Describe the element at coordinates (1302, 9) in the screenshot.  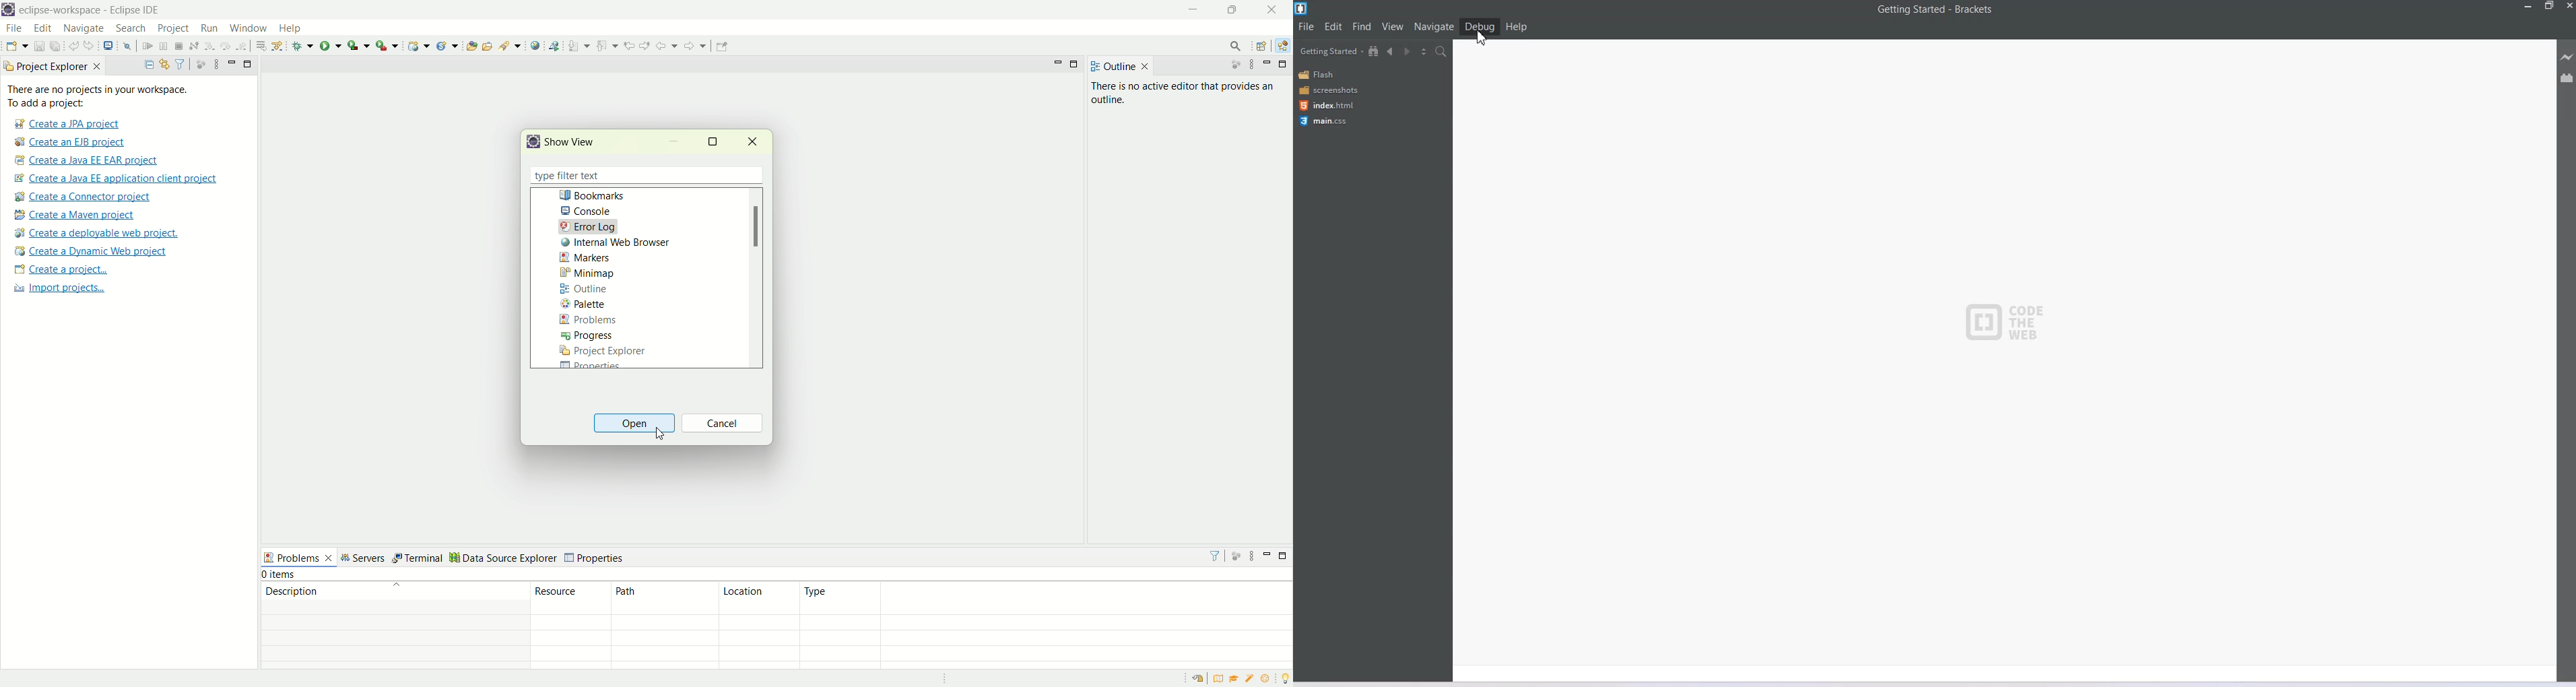
I see `Logo` at that location.